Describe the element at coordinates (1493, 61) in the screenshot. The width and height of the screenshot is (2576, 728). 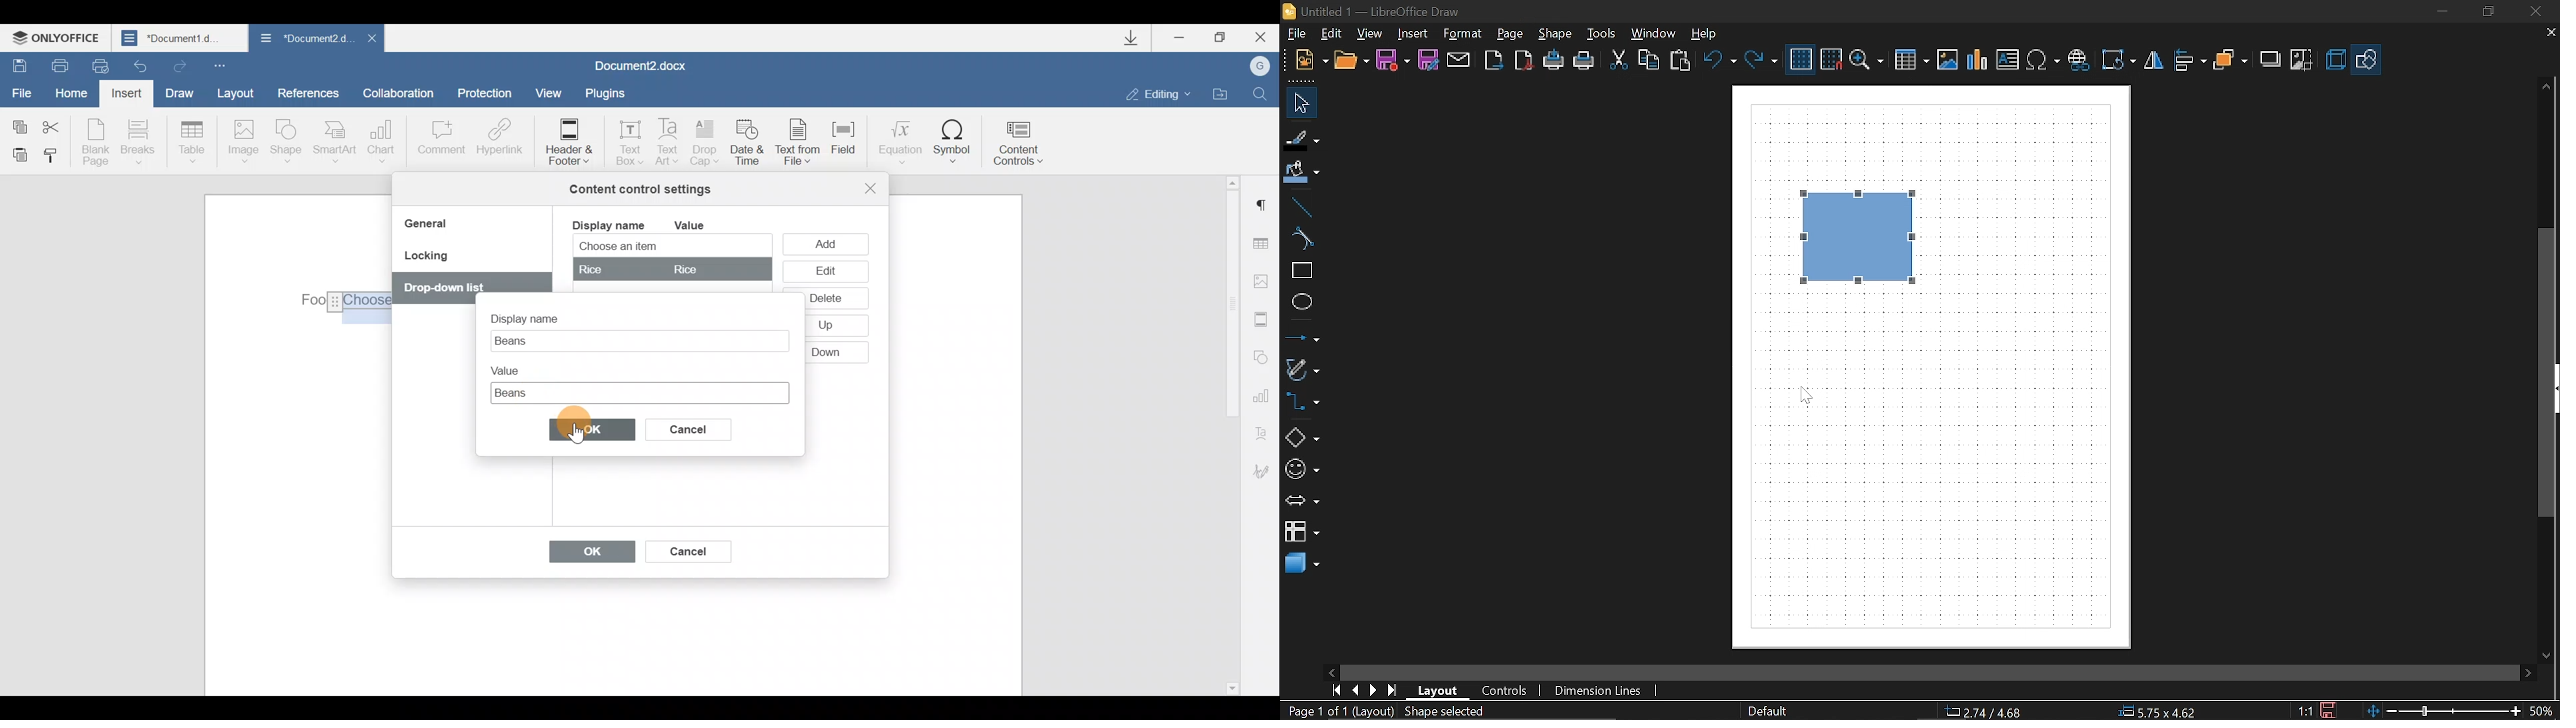
I see `Export` at that location.